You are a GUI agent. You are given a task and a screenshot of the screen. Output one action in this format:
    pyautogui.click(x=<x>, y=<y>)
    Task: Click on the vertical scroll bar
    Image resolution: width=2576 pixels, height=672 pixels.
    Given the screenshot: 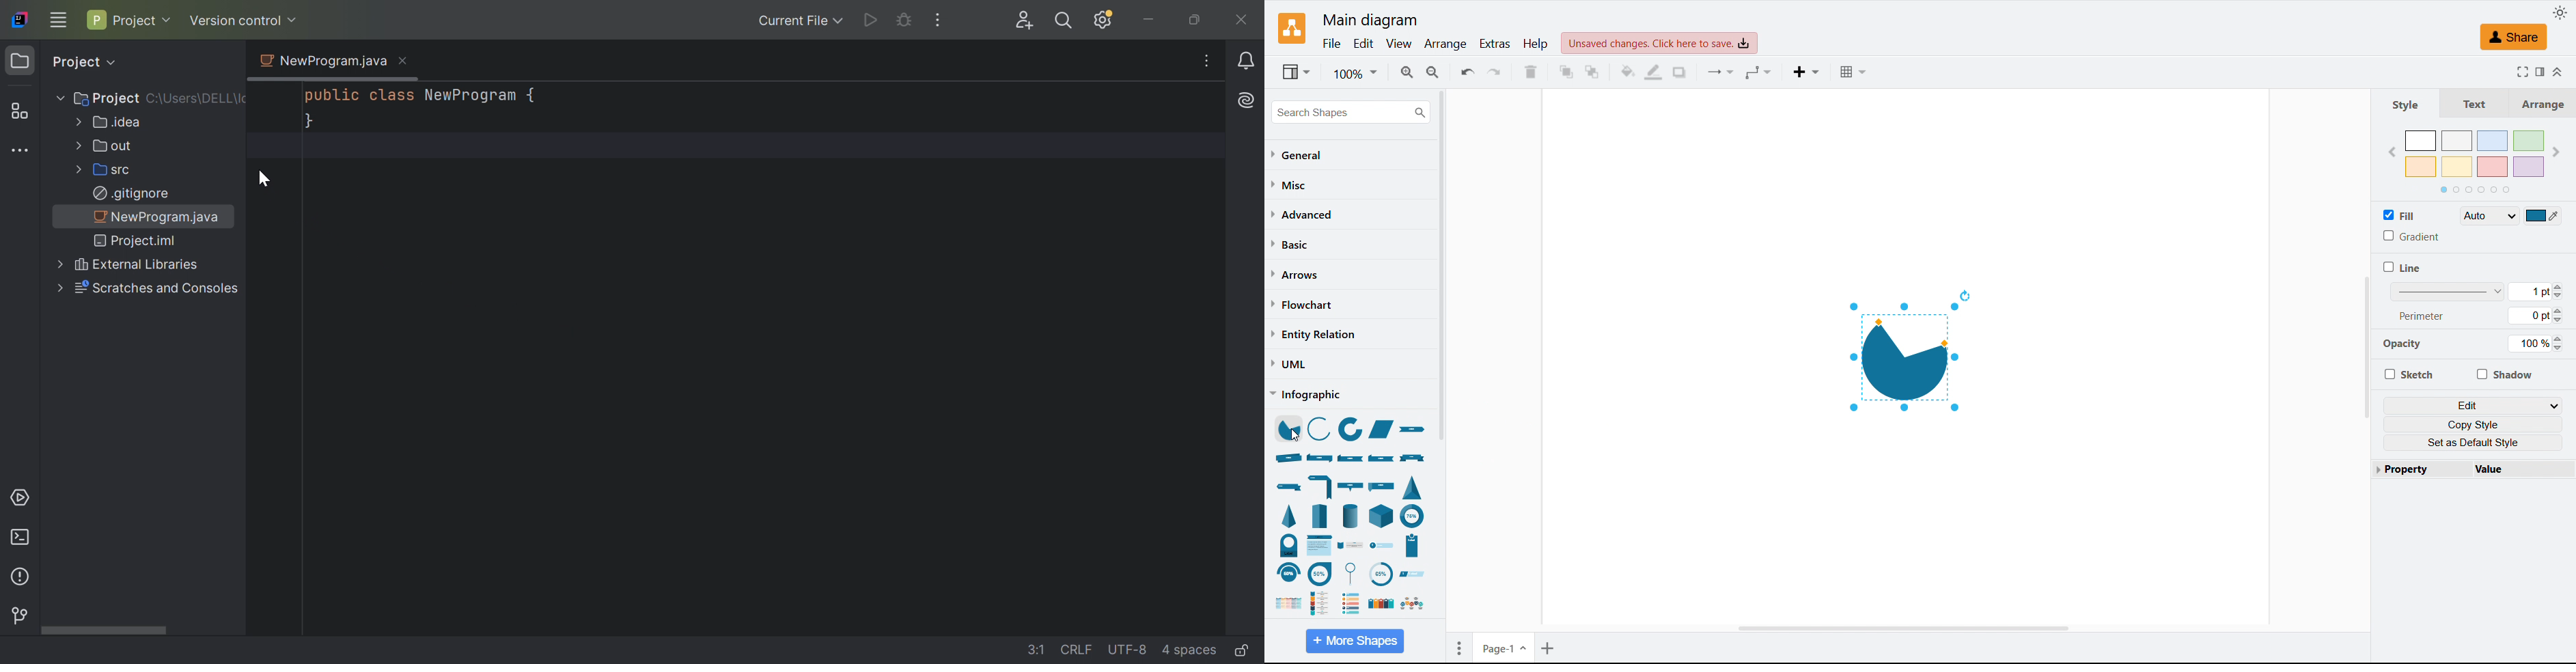 What is the action you would take?
    pyautogui.click(x=2367, y=349)
    